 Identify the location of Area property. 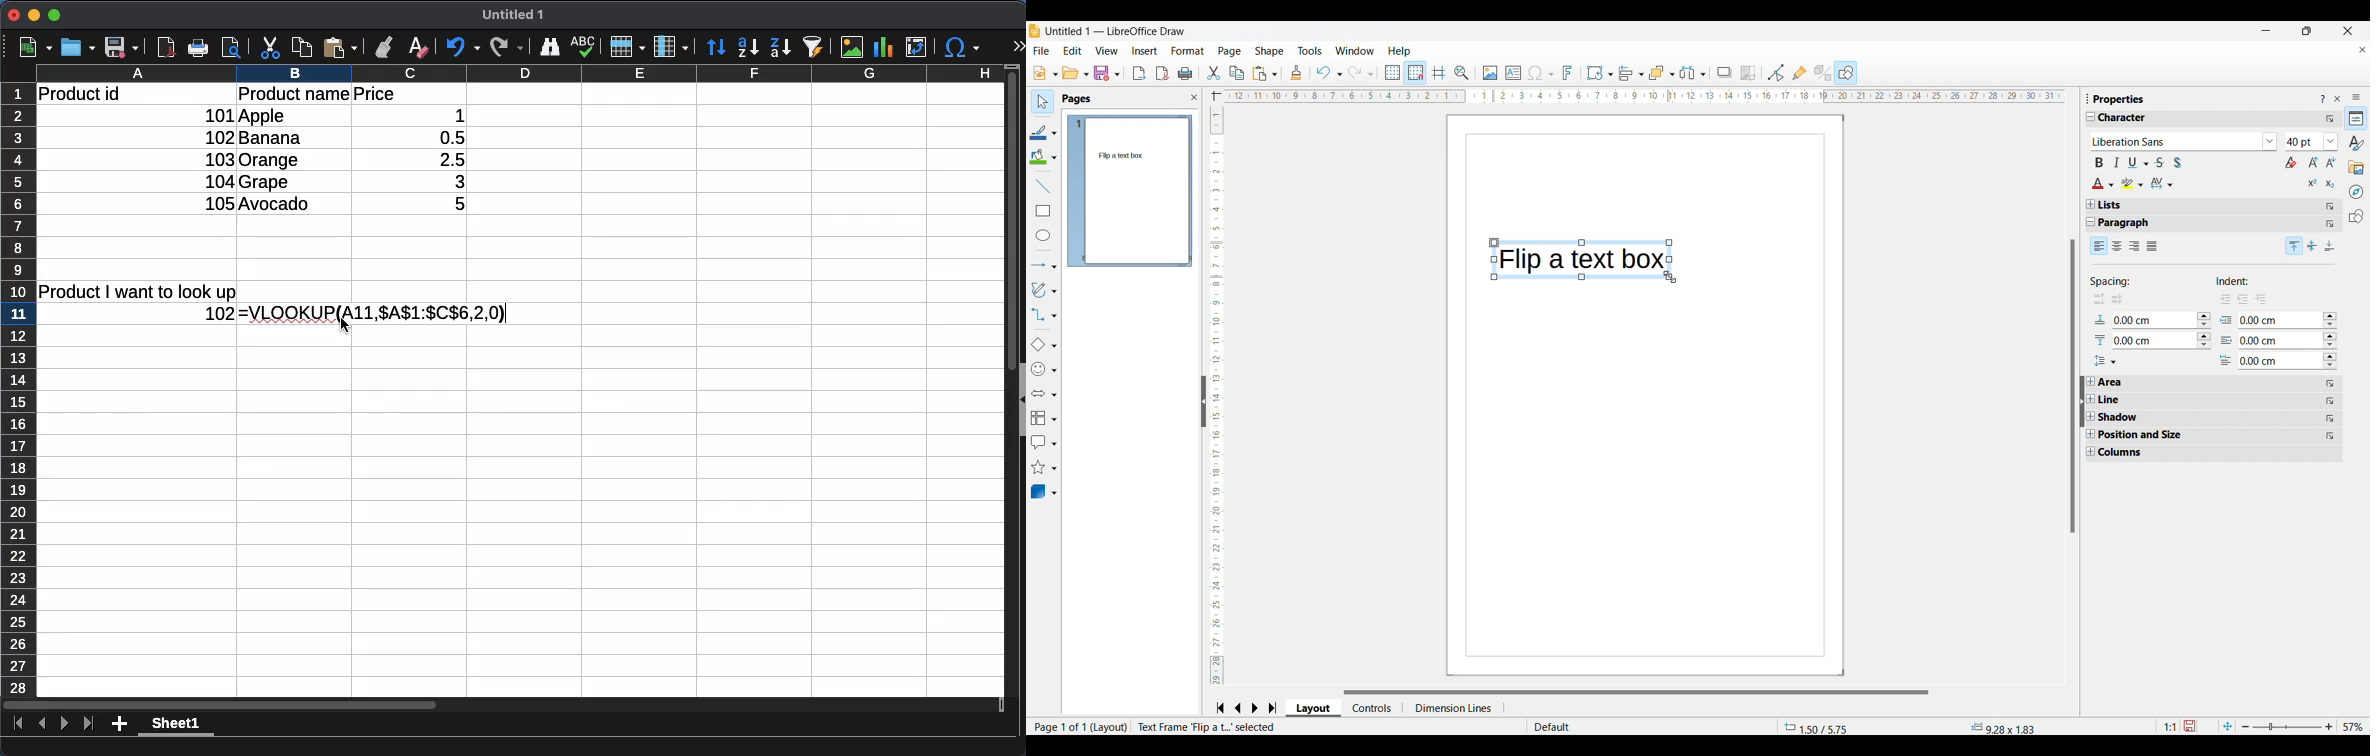
(2113, 382).